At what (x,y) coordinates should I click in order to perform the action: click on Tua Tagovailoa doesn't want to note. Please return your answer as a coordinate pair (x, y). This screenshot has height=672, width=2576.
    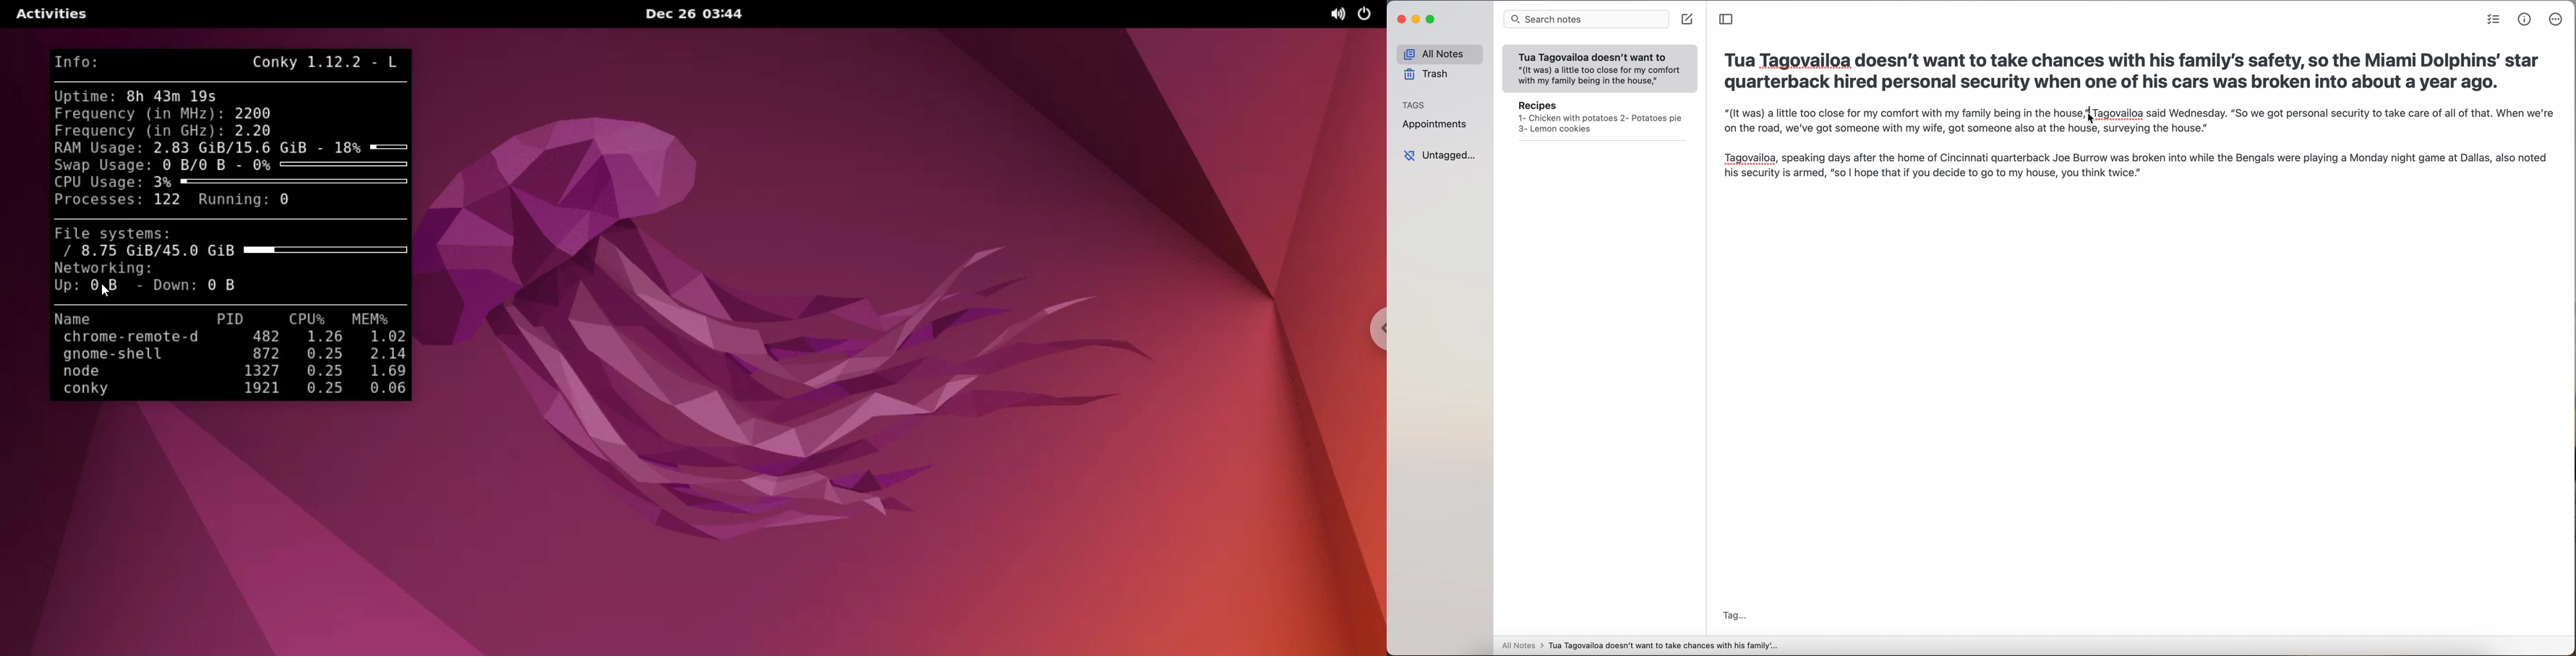
    Looking at the image, I should click on (1600, 69).